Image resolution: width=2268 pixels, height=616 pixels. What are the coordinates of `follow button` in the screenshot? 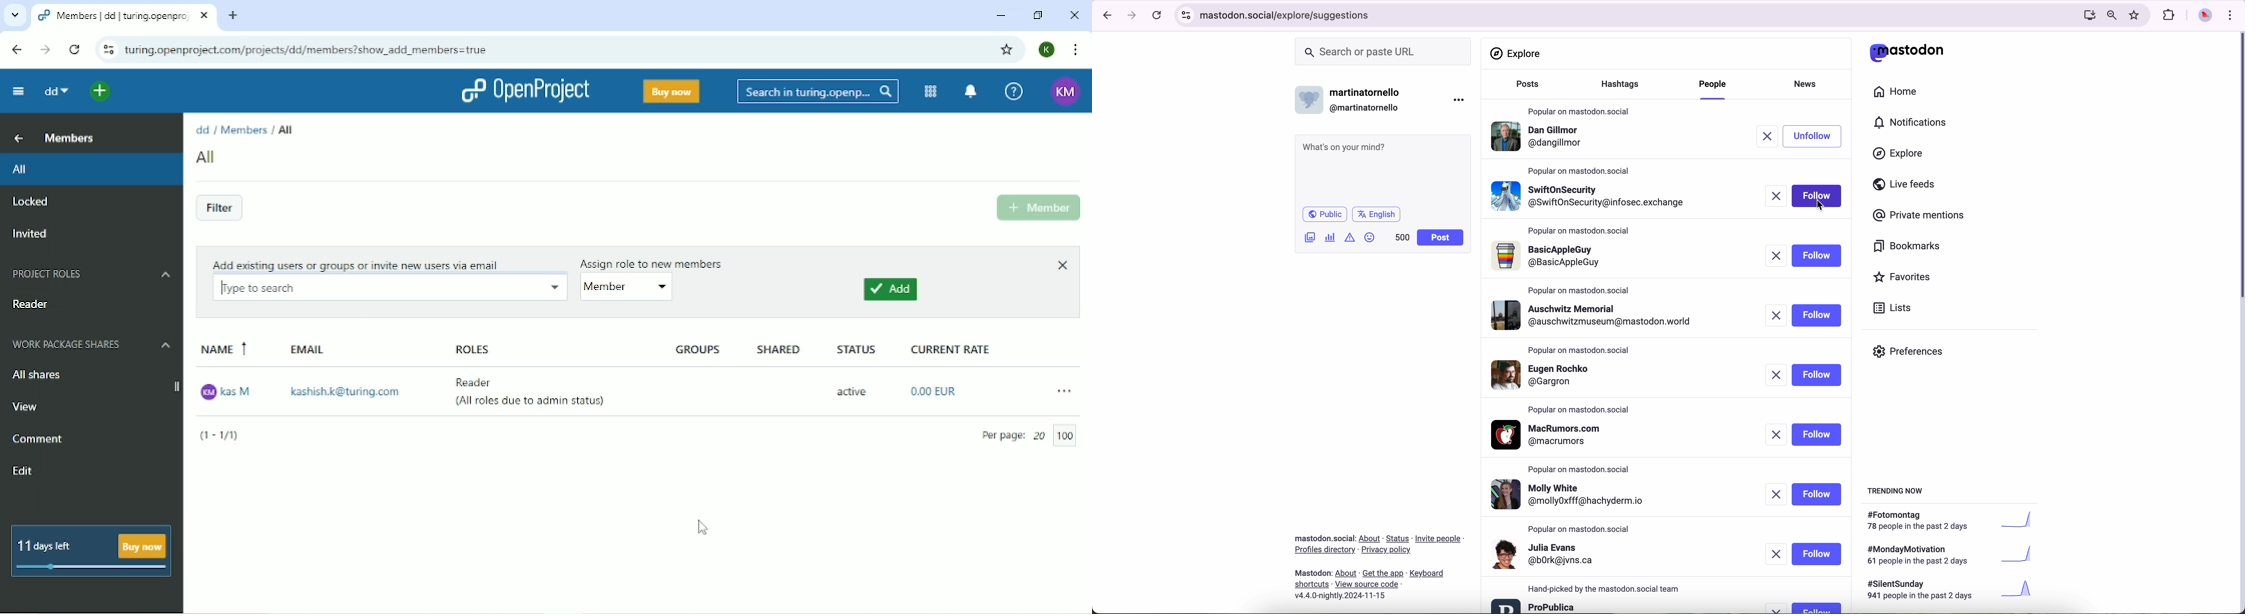 It's located at (1817, 494).